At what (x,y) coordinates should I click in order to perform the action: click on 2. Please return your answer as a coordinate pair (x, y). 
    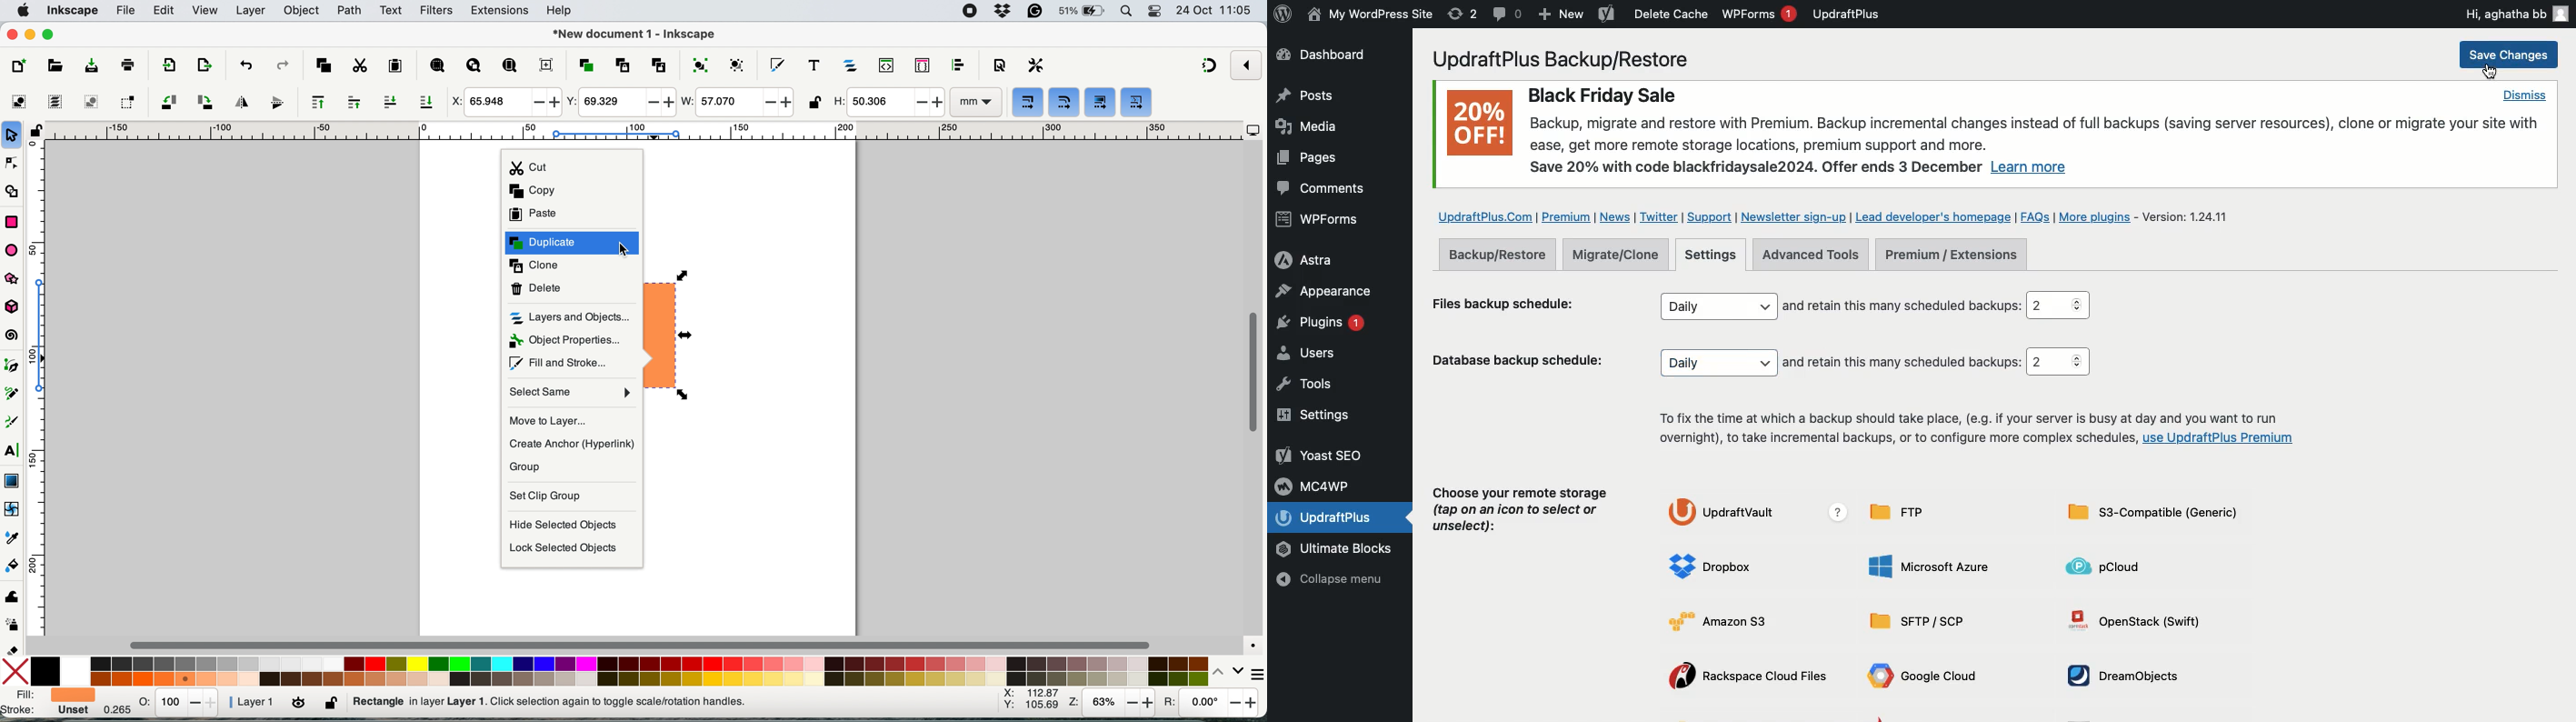
    Looking at the image, I should click on (2057, 362).